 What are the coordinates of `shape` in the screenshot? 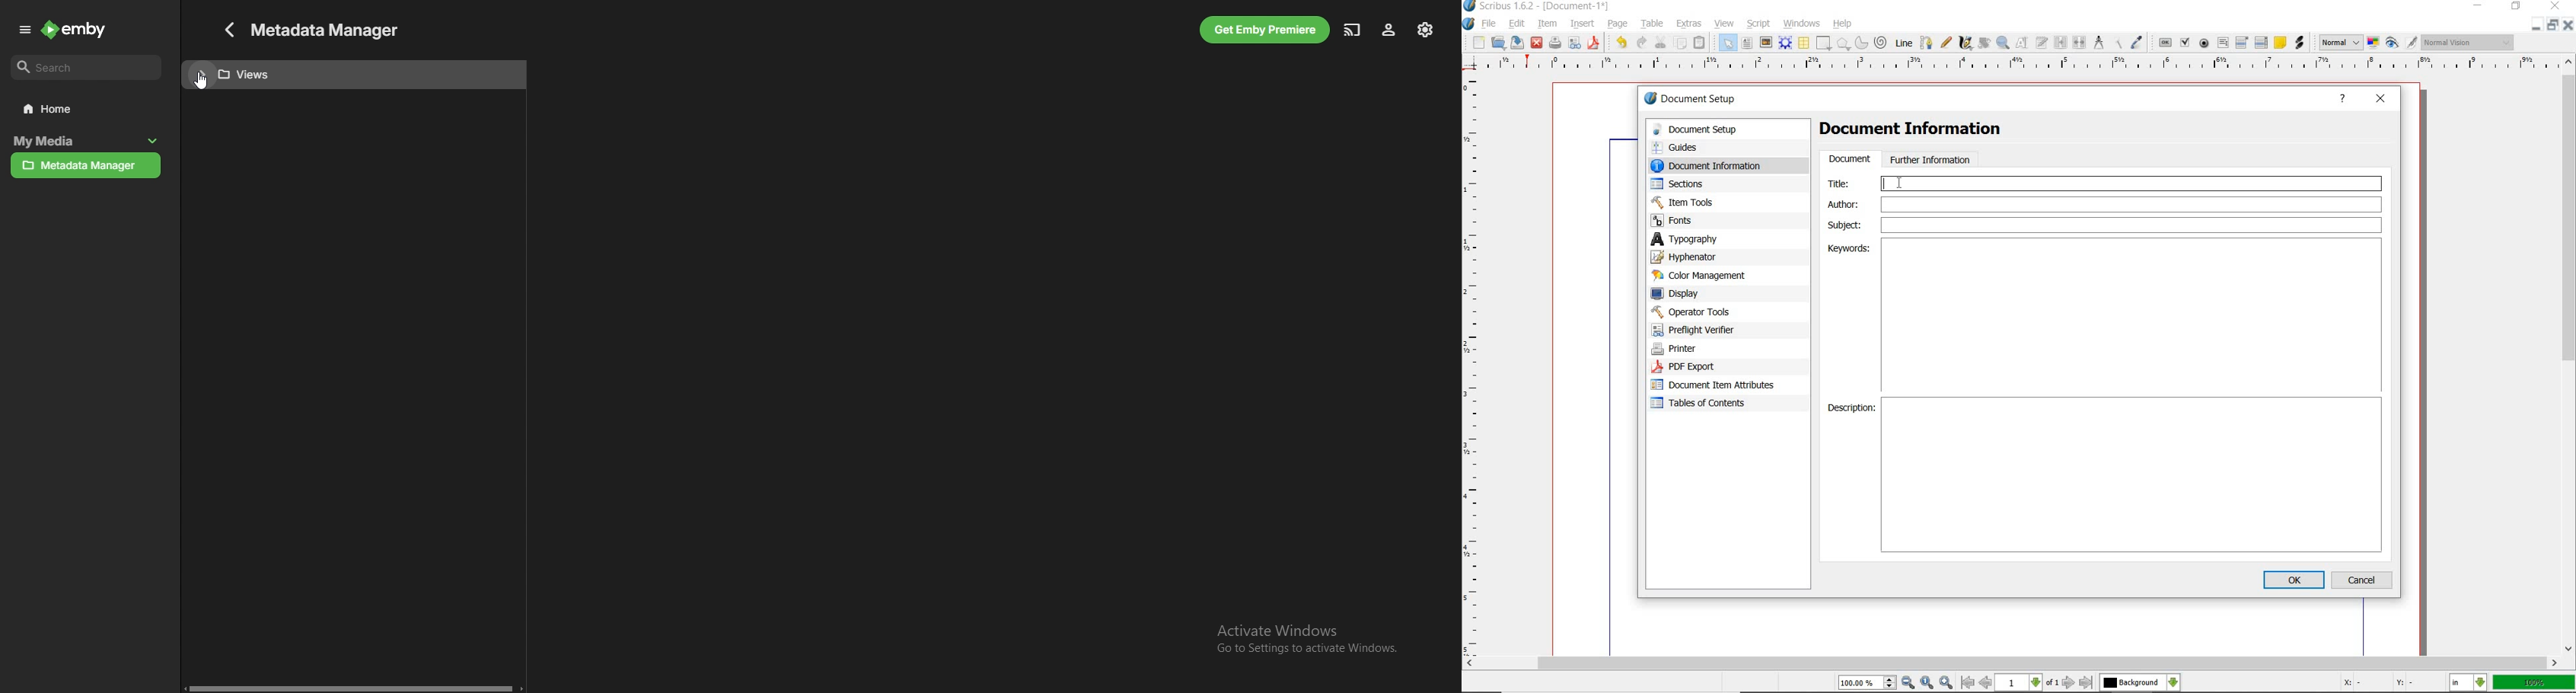 It's located at (1843, 43).